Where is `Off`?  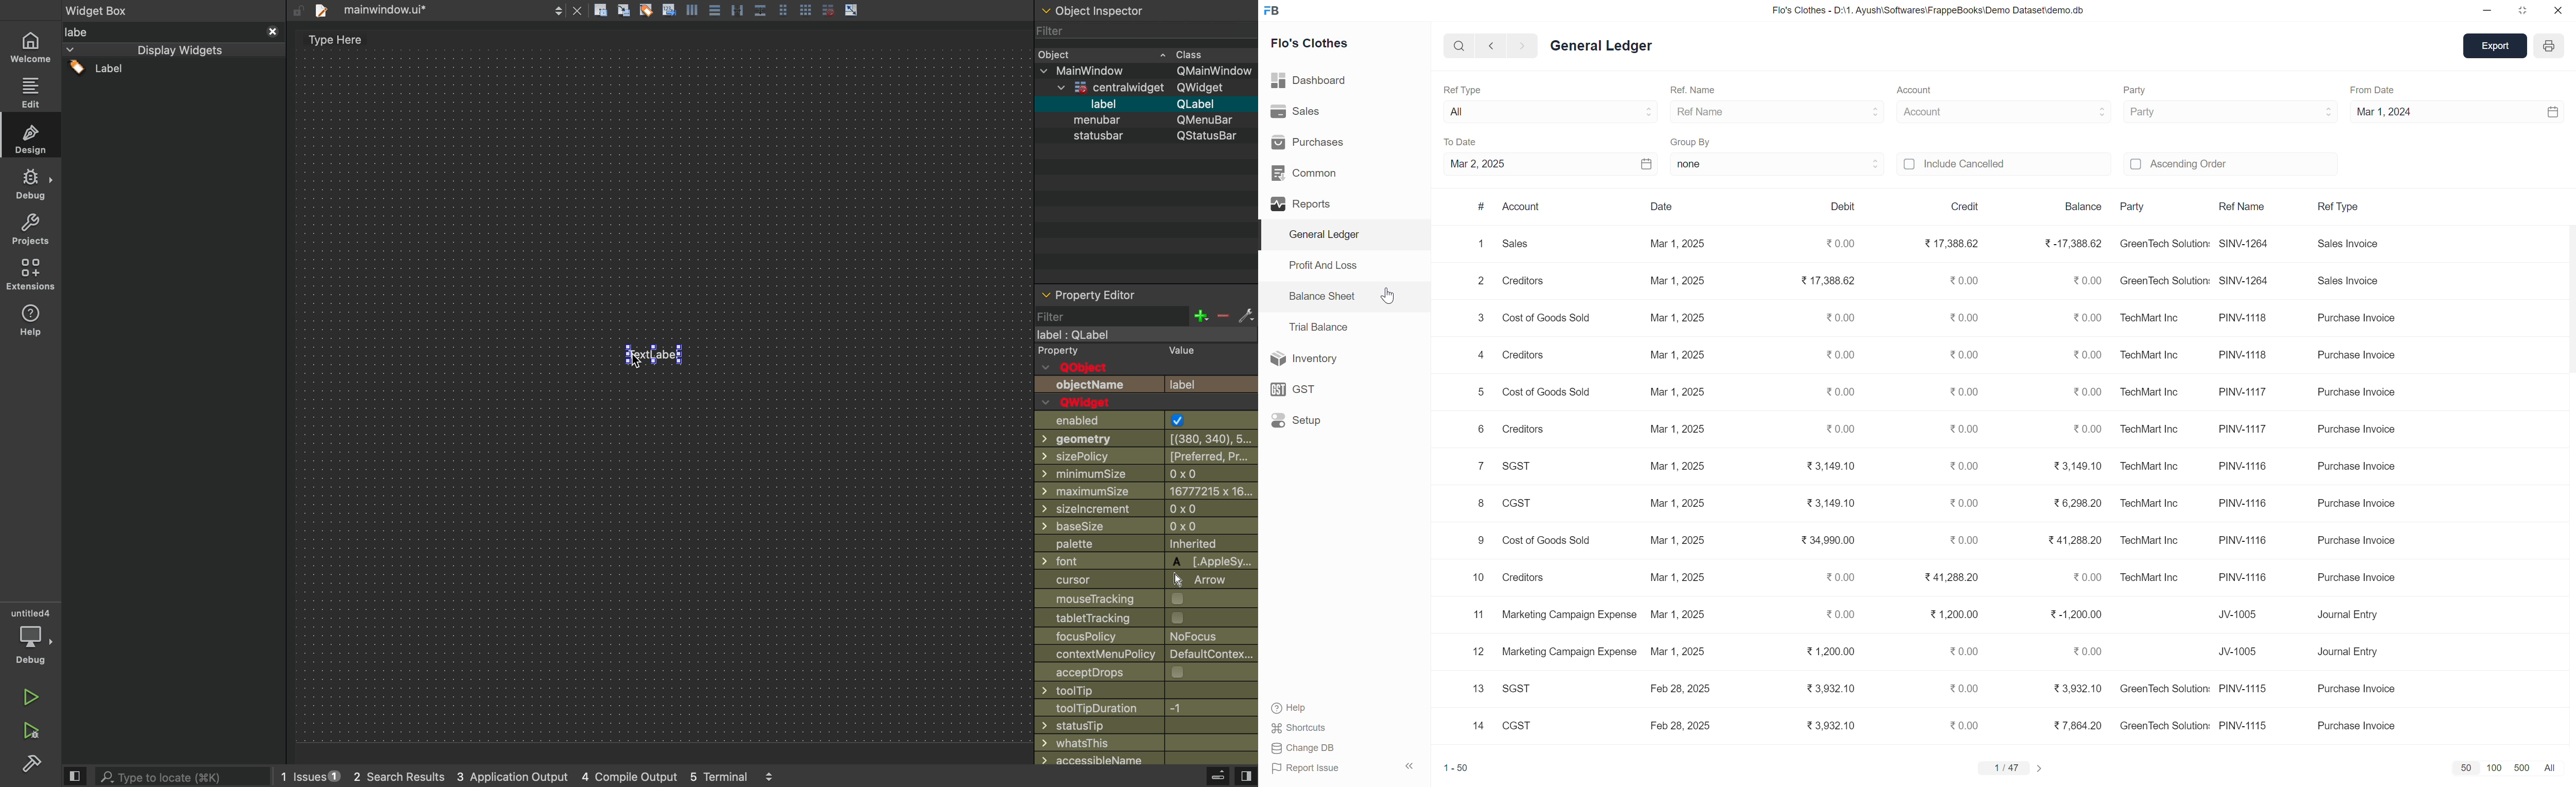 Off is located at coordinates (2135, 162).